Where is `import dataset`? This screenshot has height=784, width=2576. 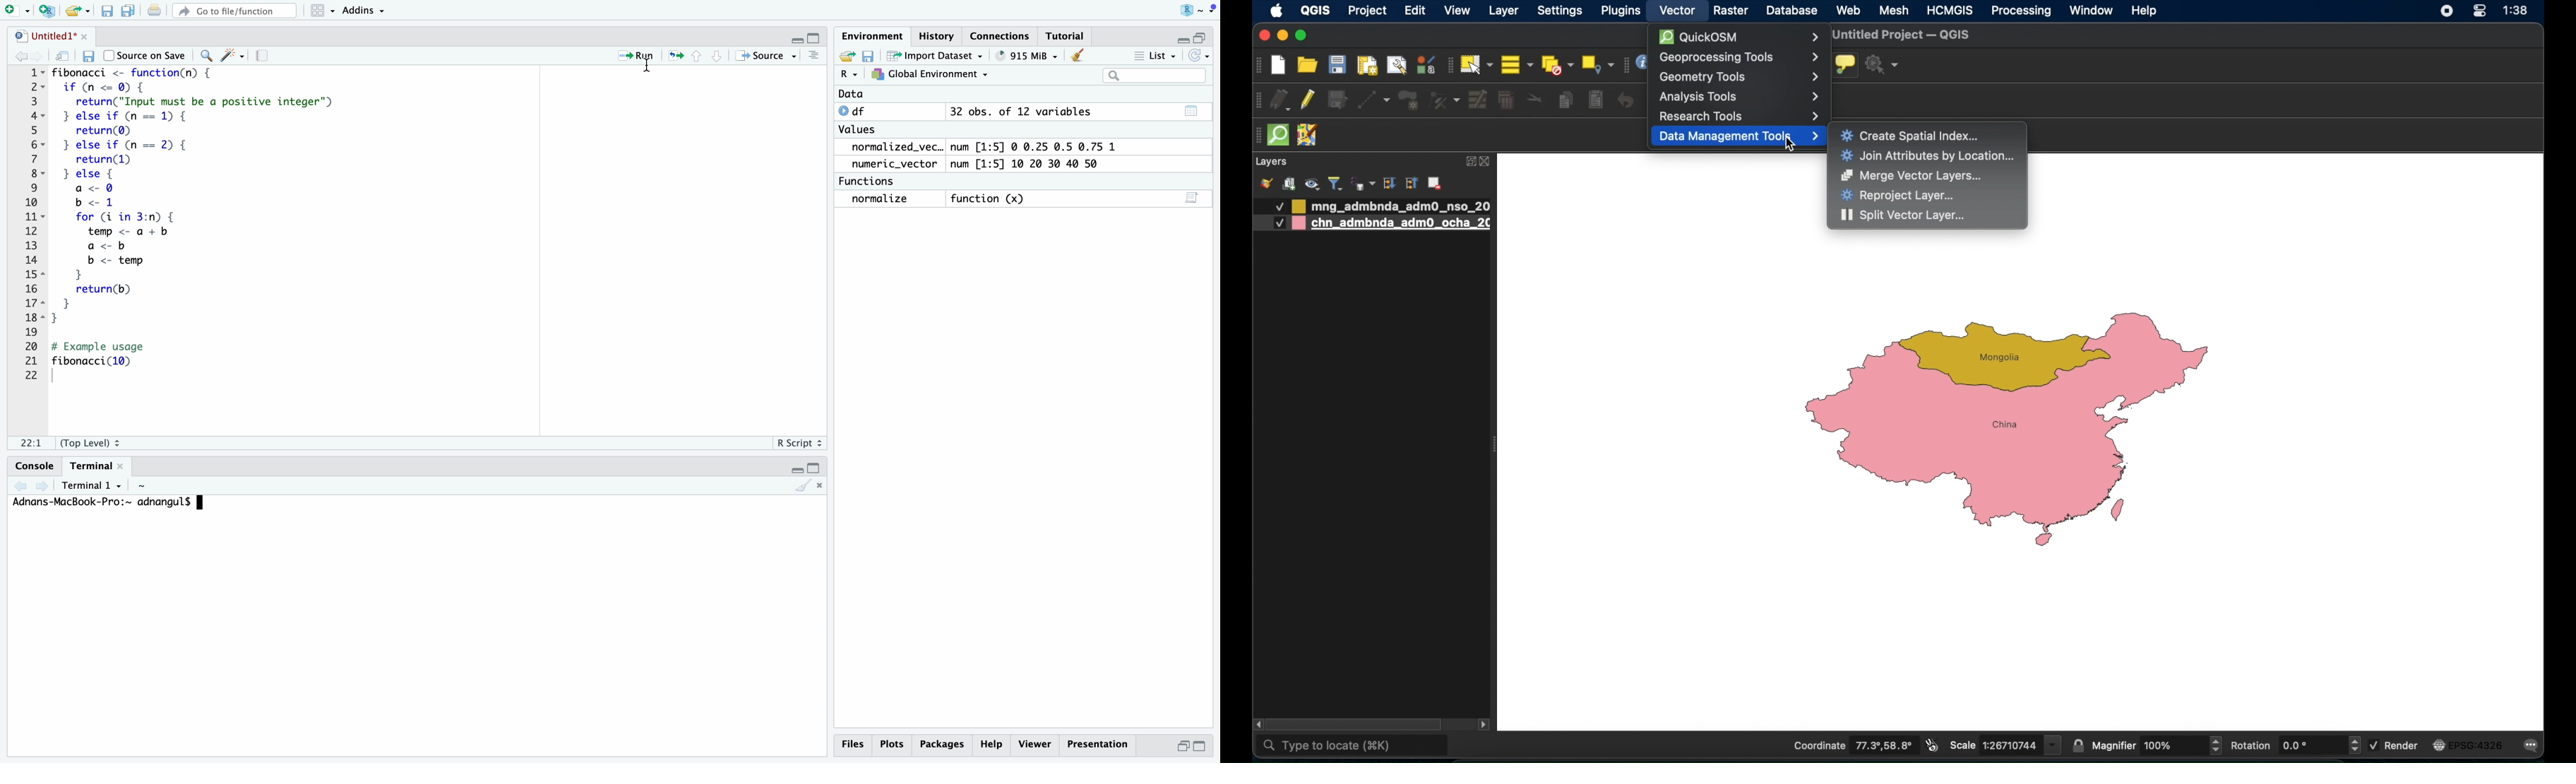
import dataset is located at coordinates (941, 57).